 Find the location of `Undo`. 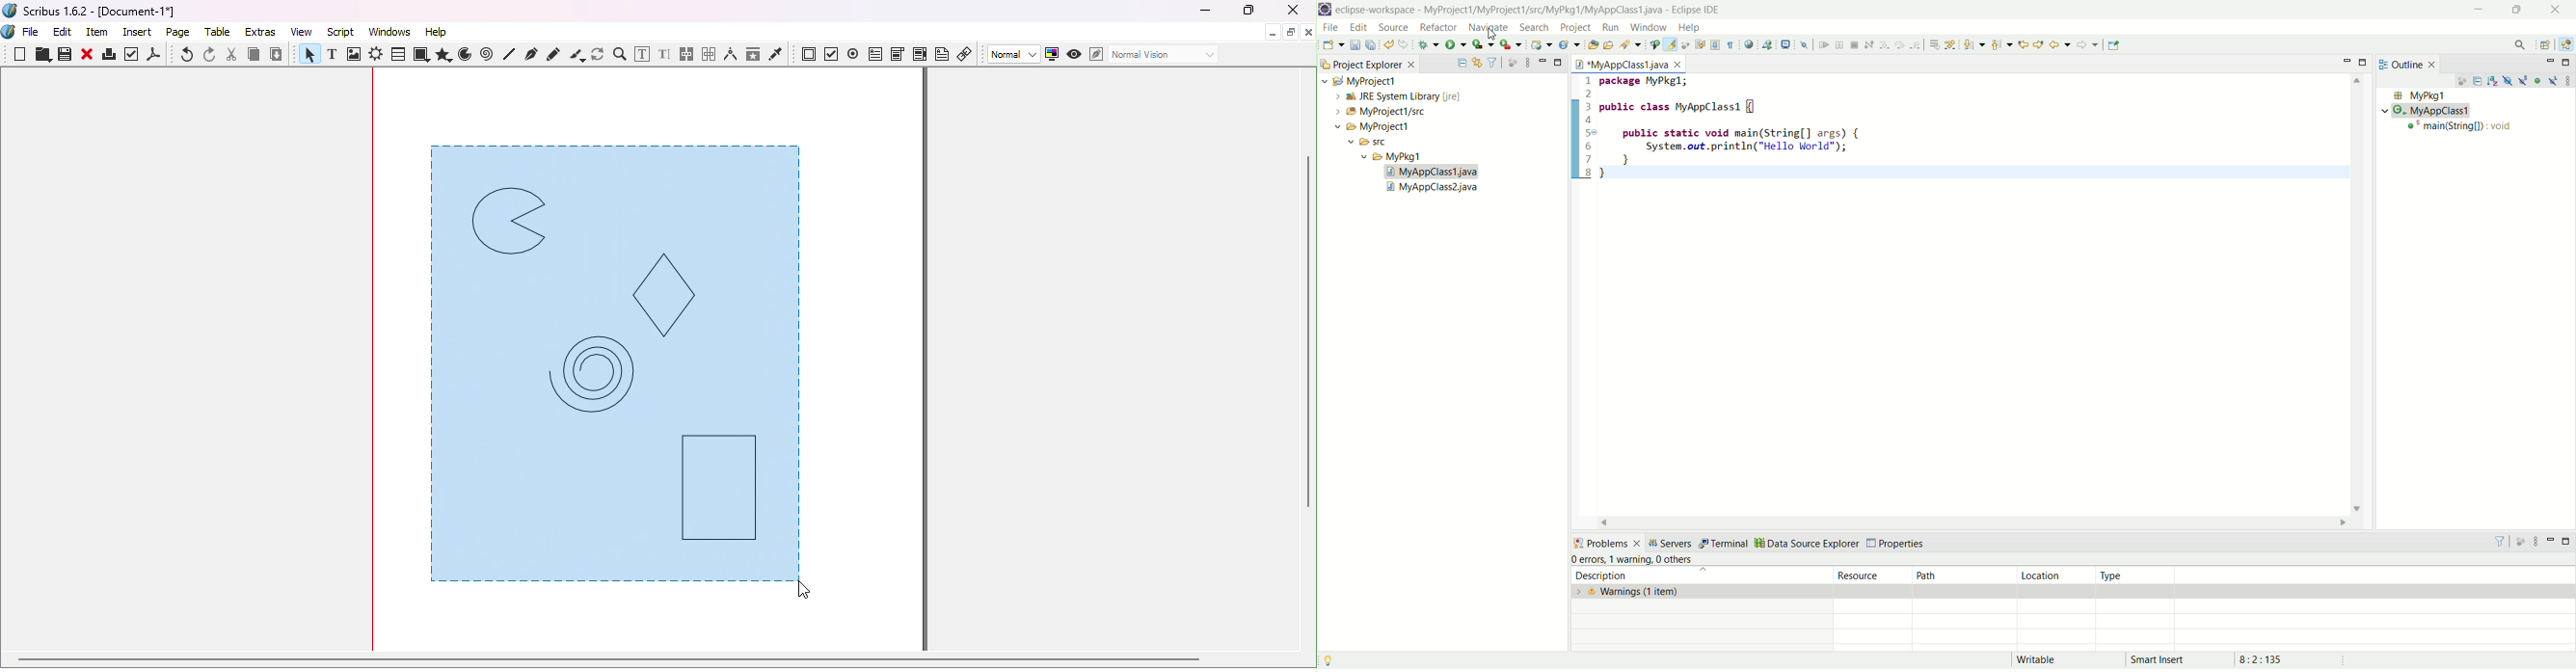

Undo is located at coordinates (188, 56).